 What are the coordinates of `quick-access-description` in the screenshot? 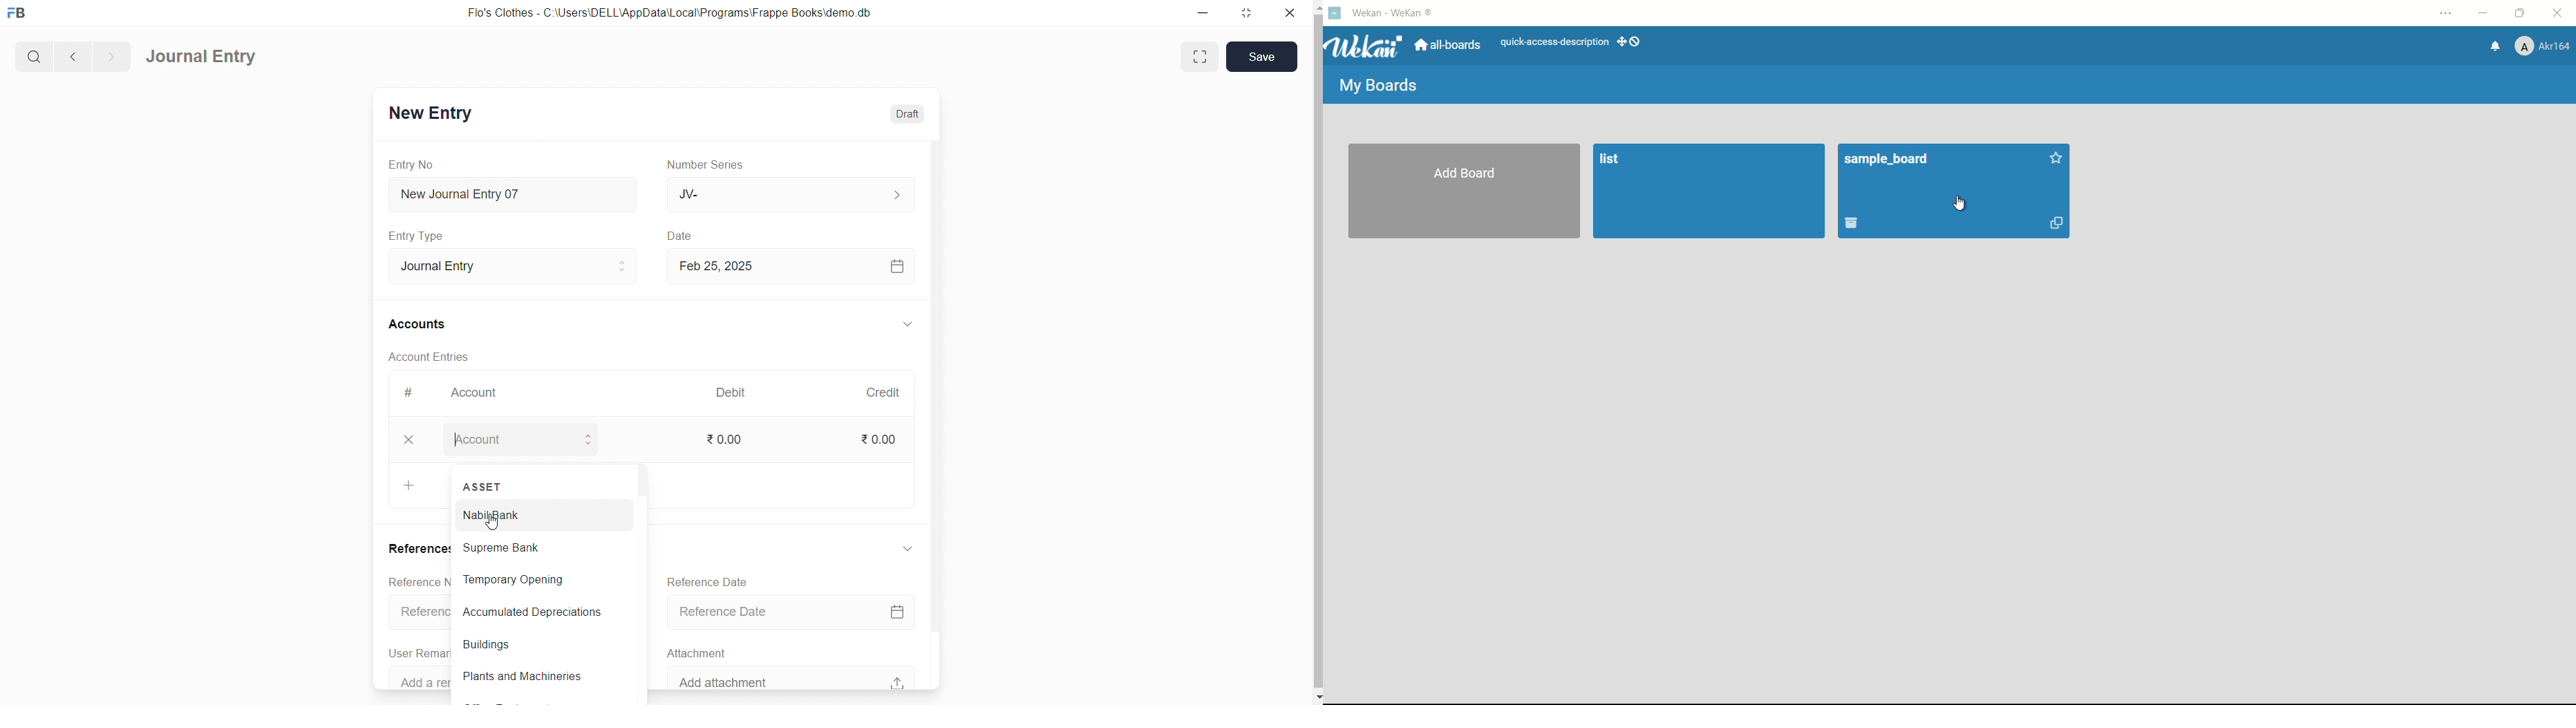 It's located at (1555, 42).